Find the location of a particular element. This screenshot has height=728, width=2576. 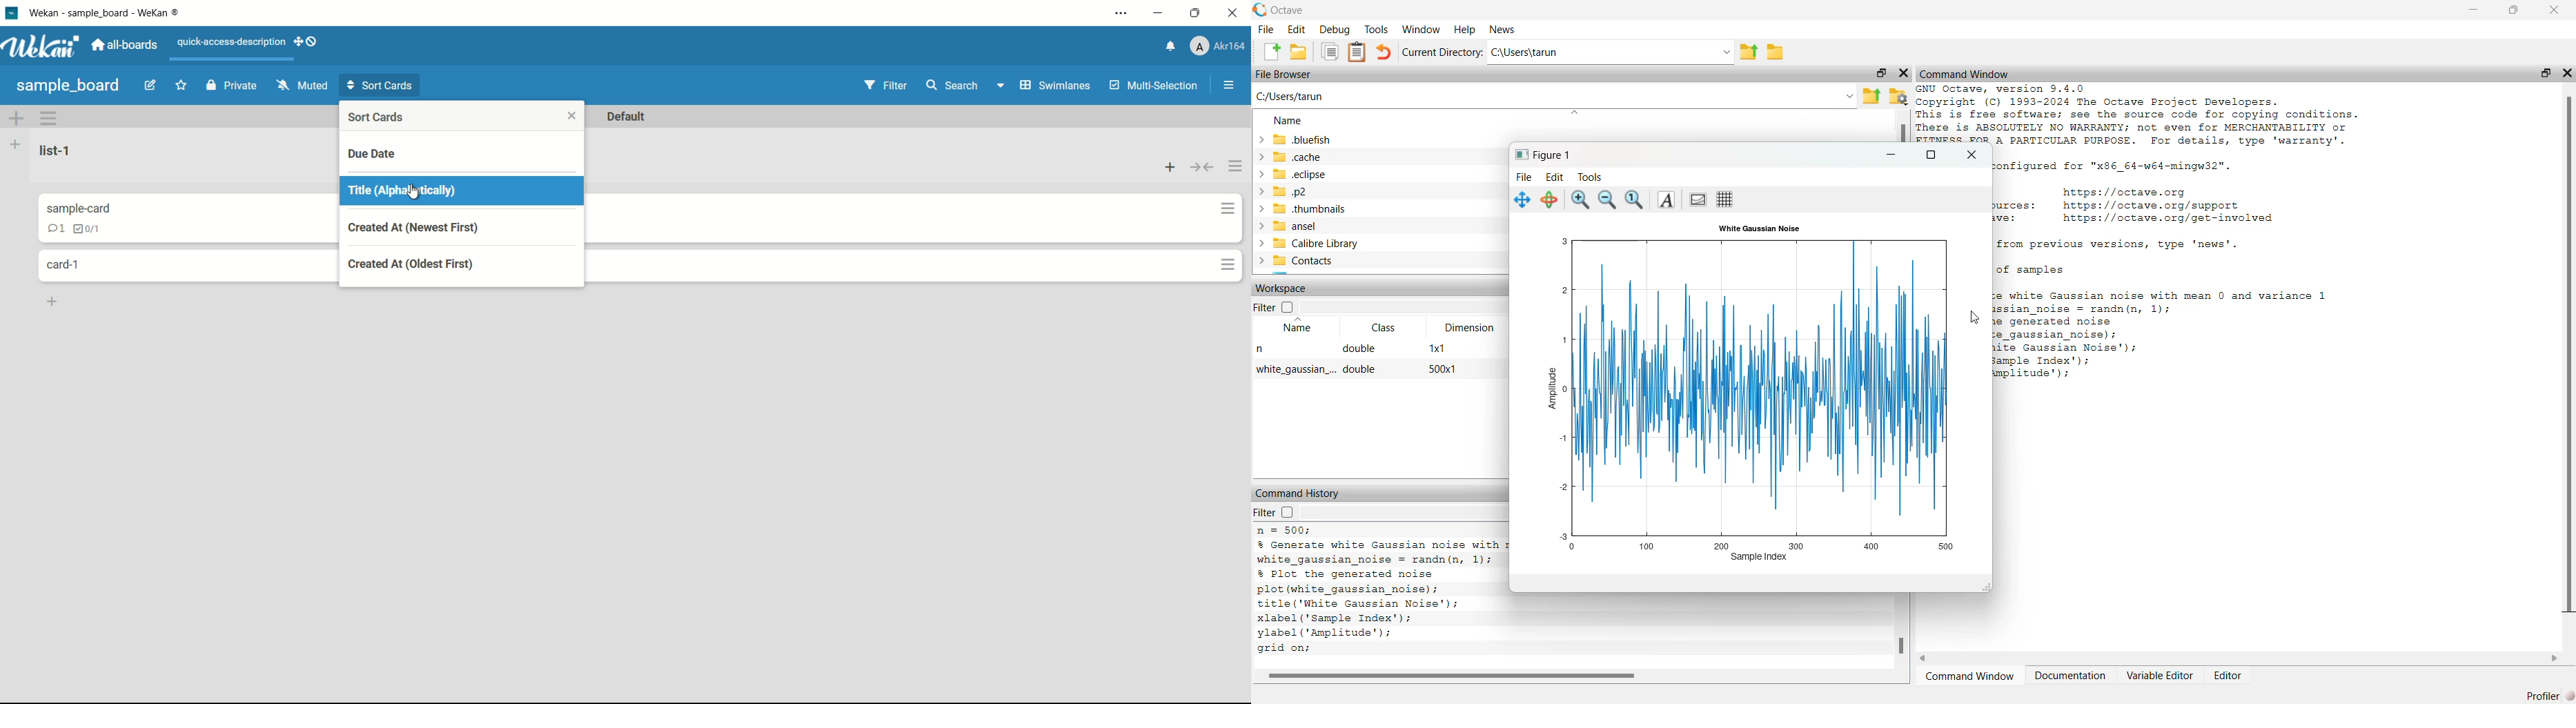

checklist is located at coordinates (85, 229).